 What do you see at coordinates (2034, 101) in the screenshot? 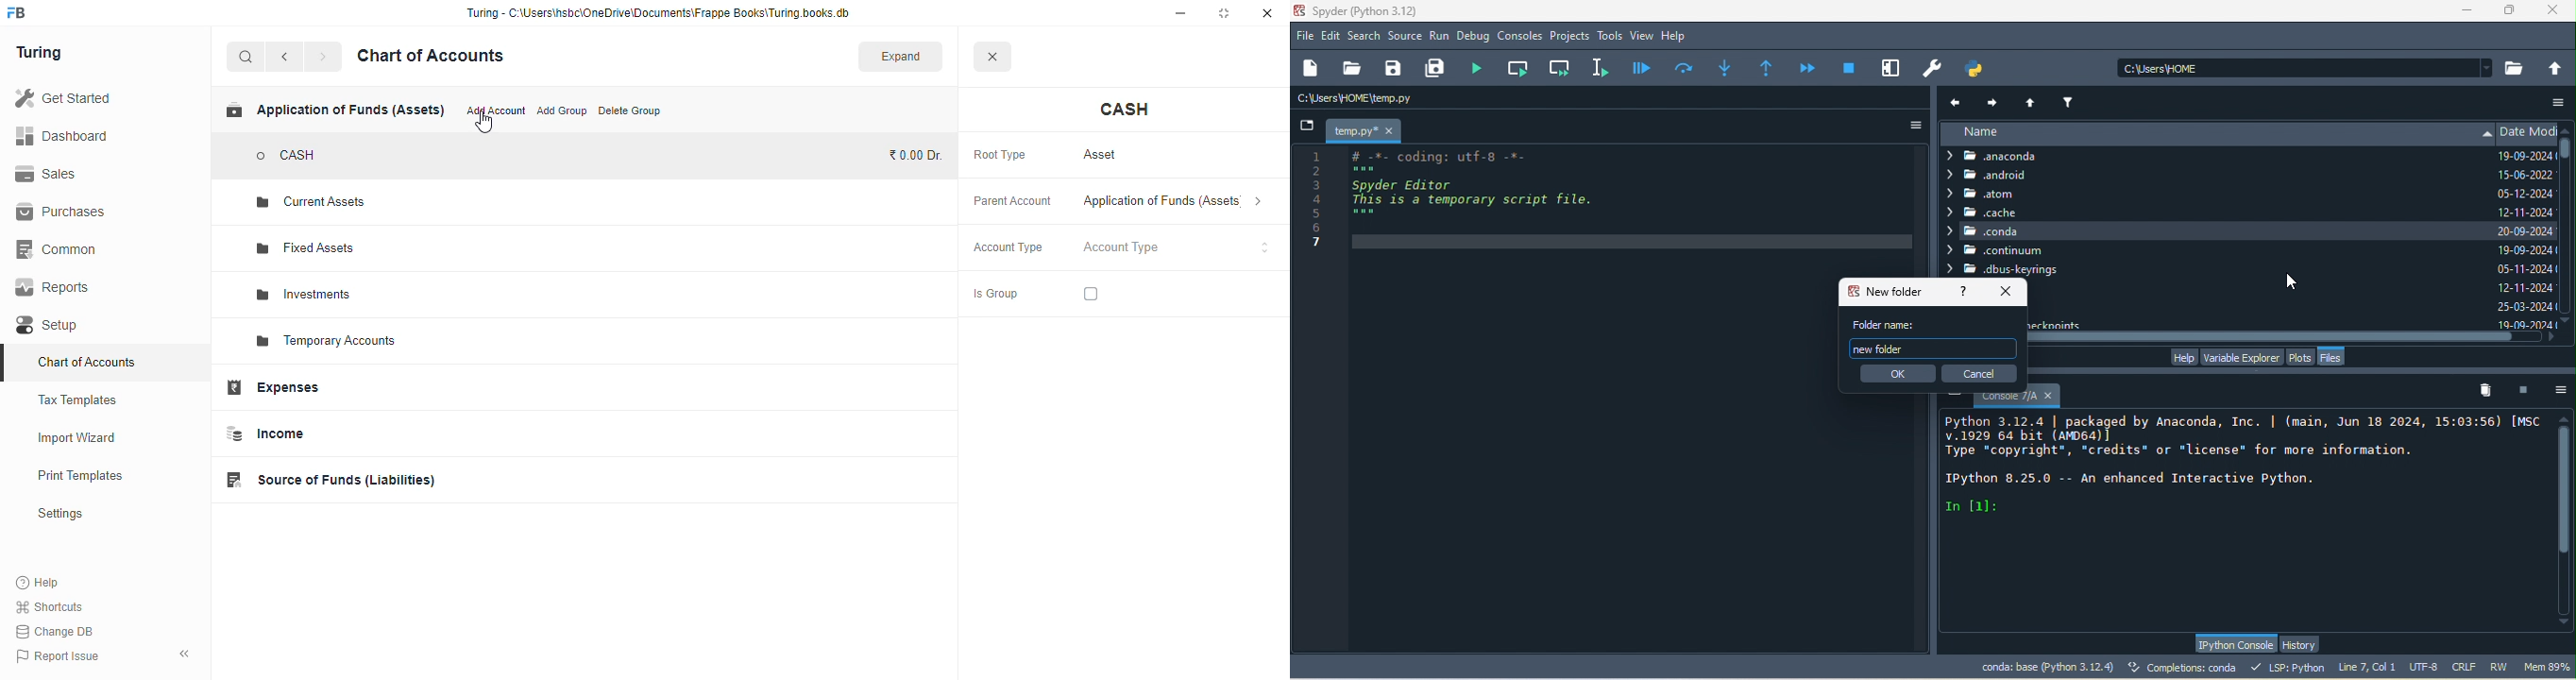
I see `parent` at bounding box center [2034, 101].